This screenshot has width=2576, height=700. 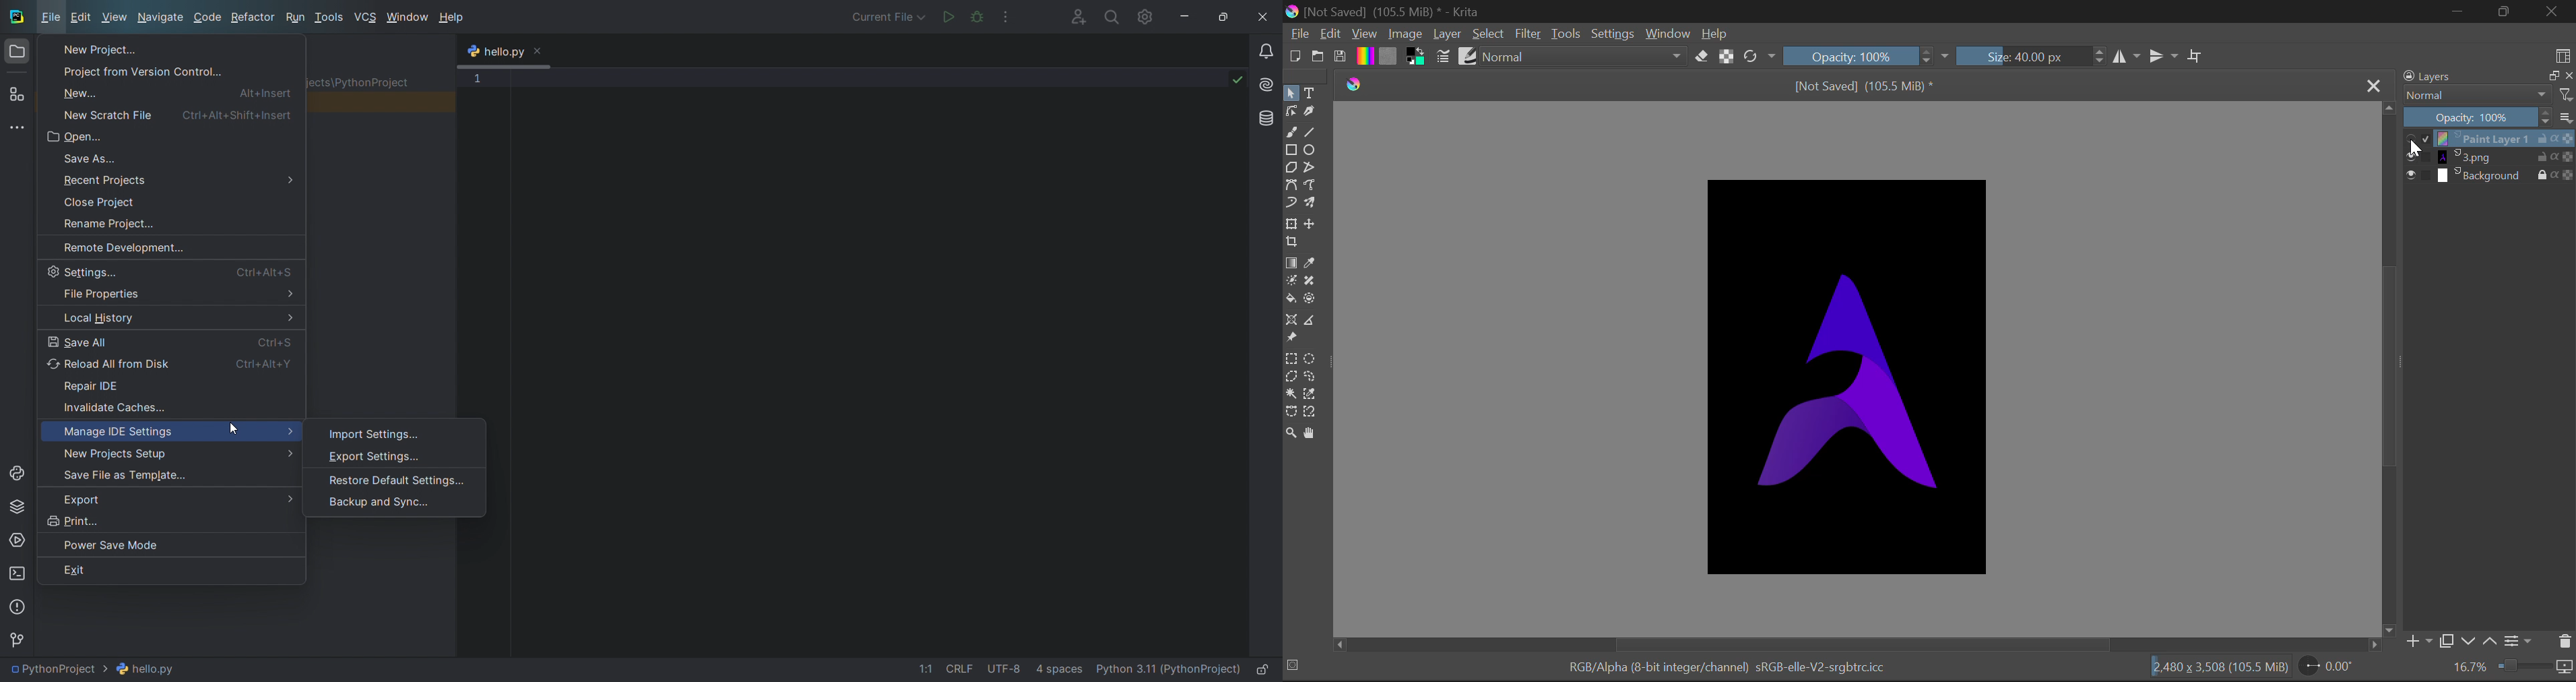 What do you see at coordinates (1585, 57) in the screenshot?
I see `normal` at bounding box center [1585, 57].